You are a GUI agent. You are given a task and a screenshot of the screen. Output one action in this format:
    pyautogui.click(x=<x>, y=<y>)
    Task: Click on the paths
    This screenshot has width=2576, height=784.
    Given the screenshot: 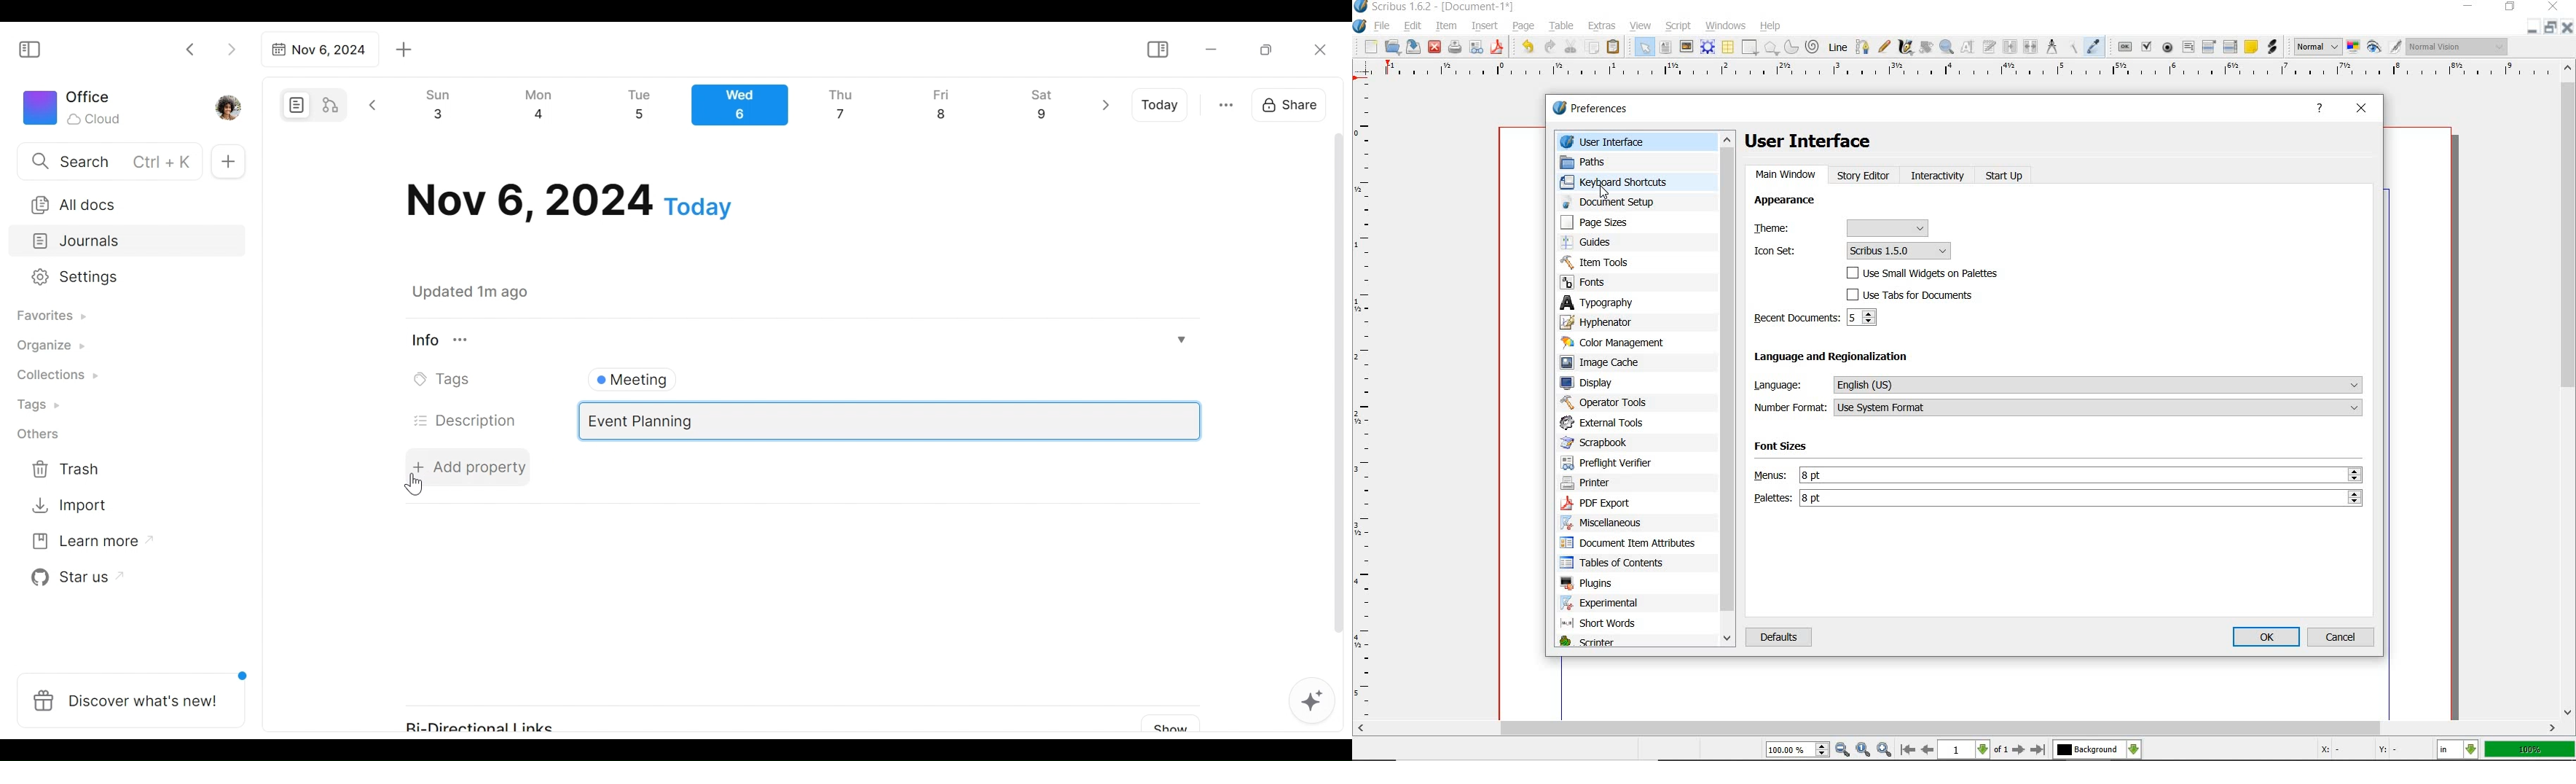 What is the action you would take?
    pyautogui.click(x=1600, y=161)
    